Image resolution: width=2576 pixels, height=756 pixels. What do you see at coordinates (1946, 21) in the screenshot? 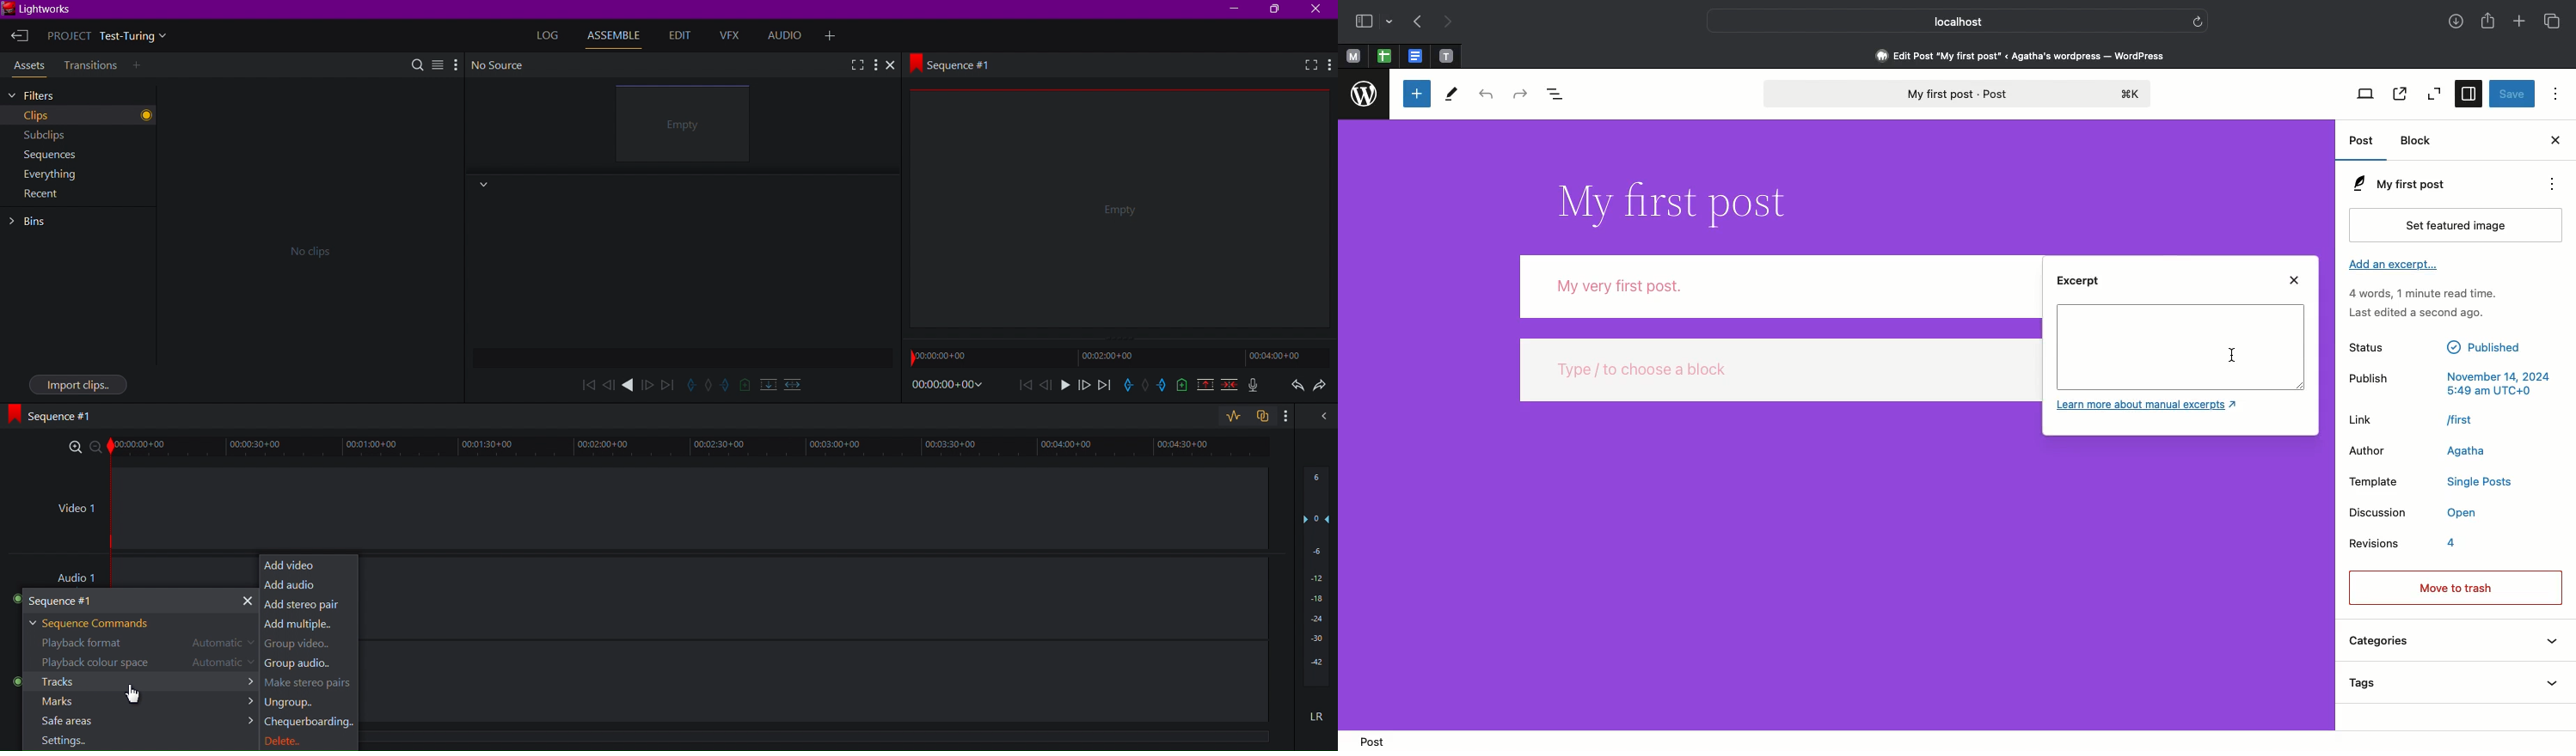
I see `Localhost` at bounding box center [1946, 21].